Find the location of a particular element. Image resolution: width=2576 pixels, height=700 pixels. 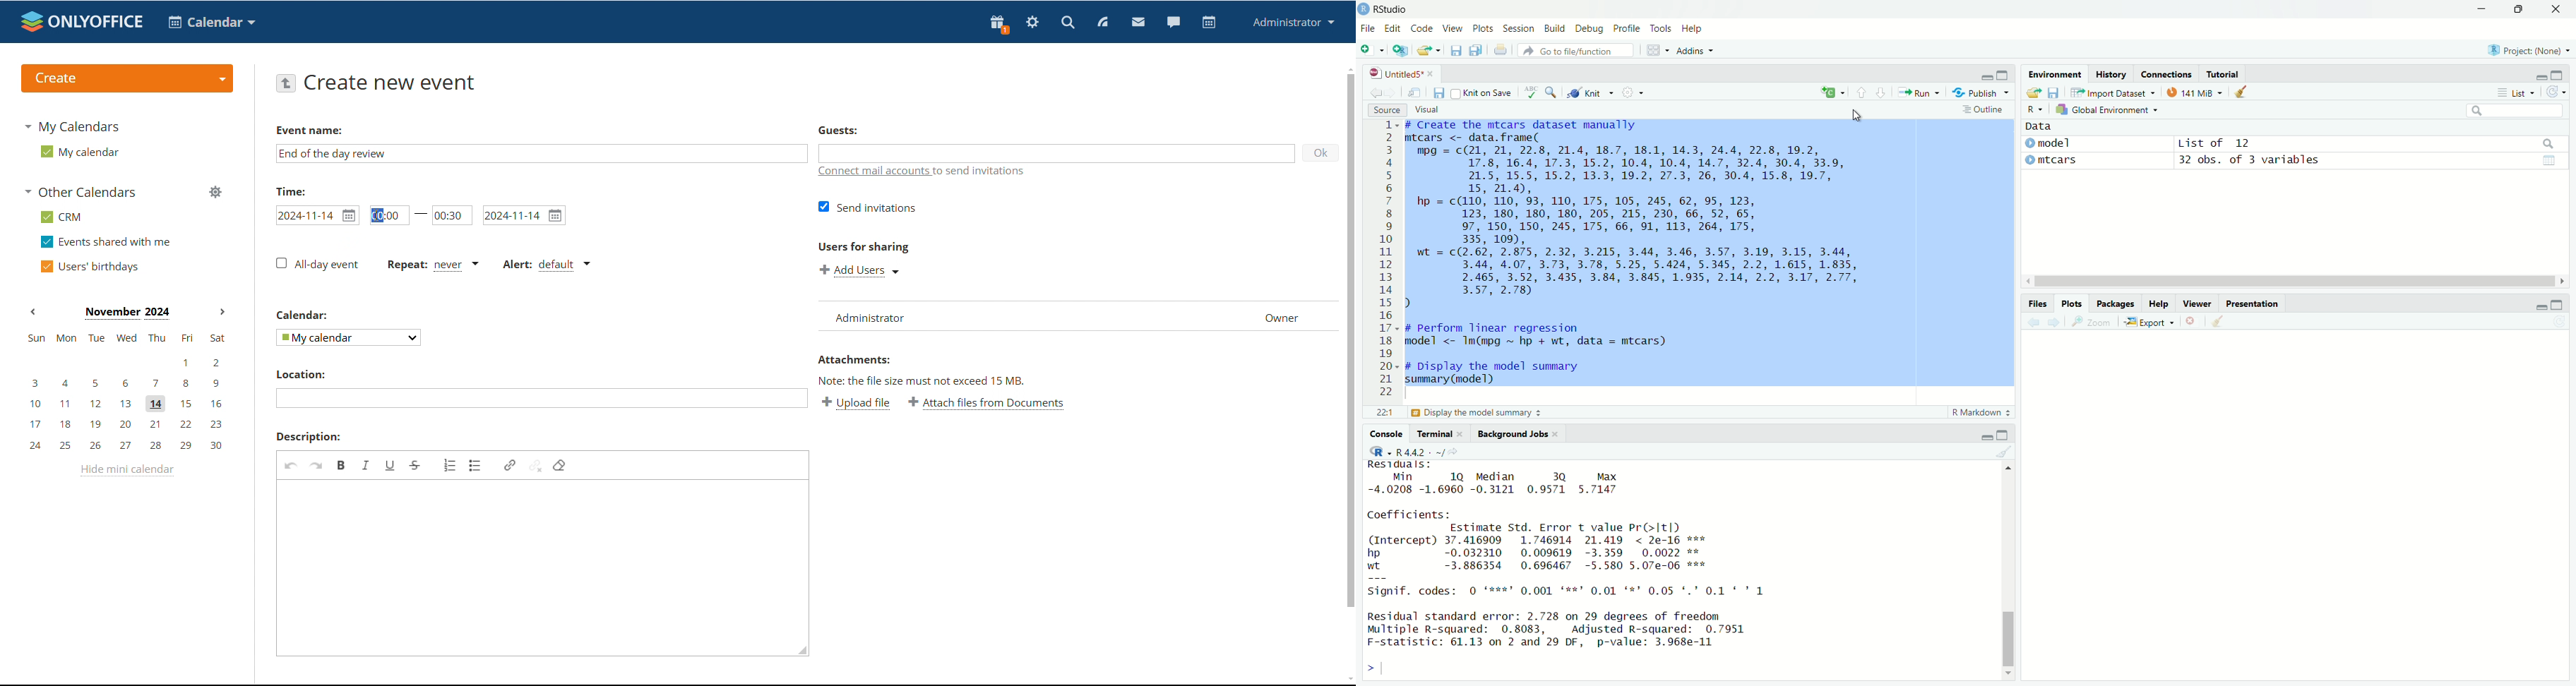

Help is located at coordinates (2158, 304).